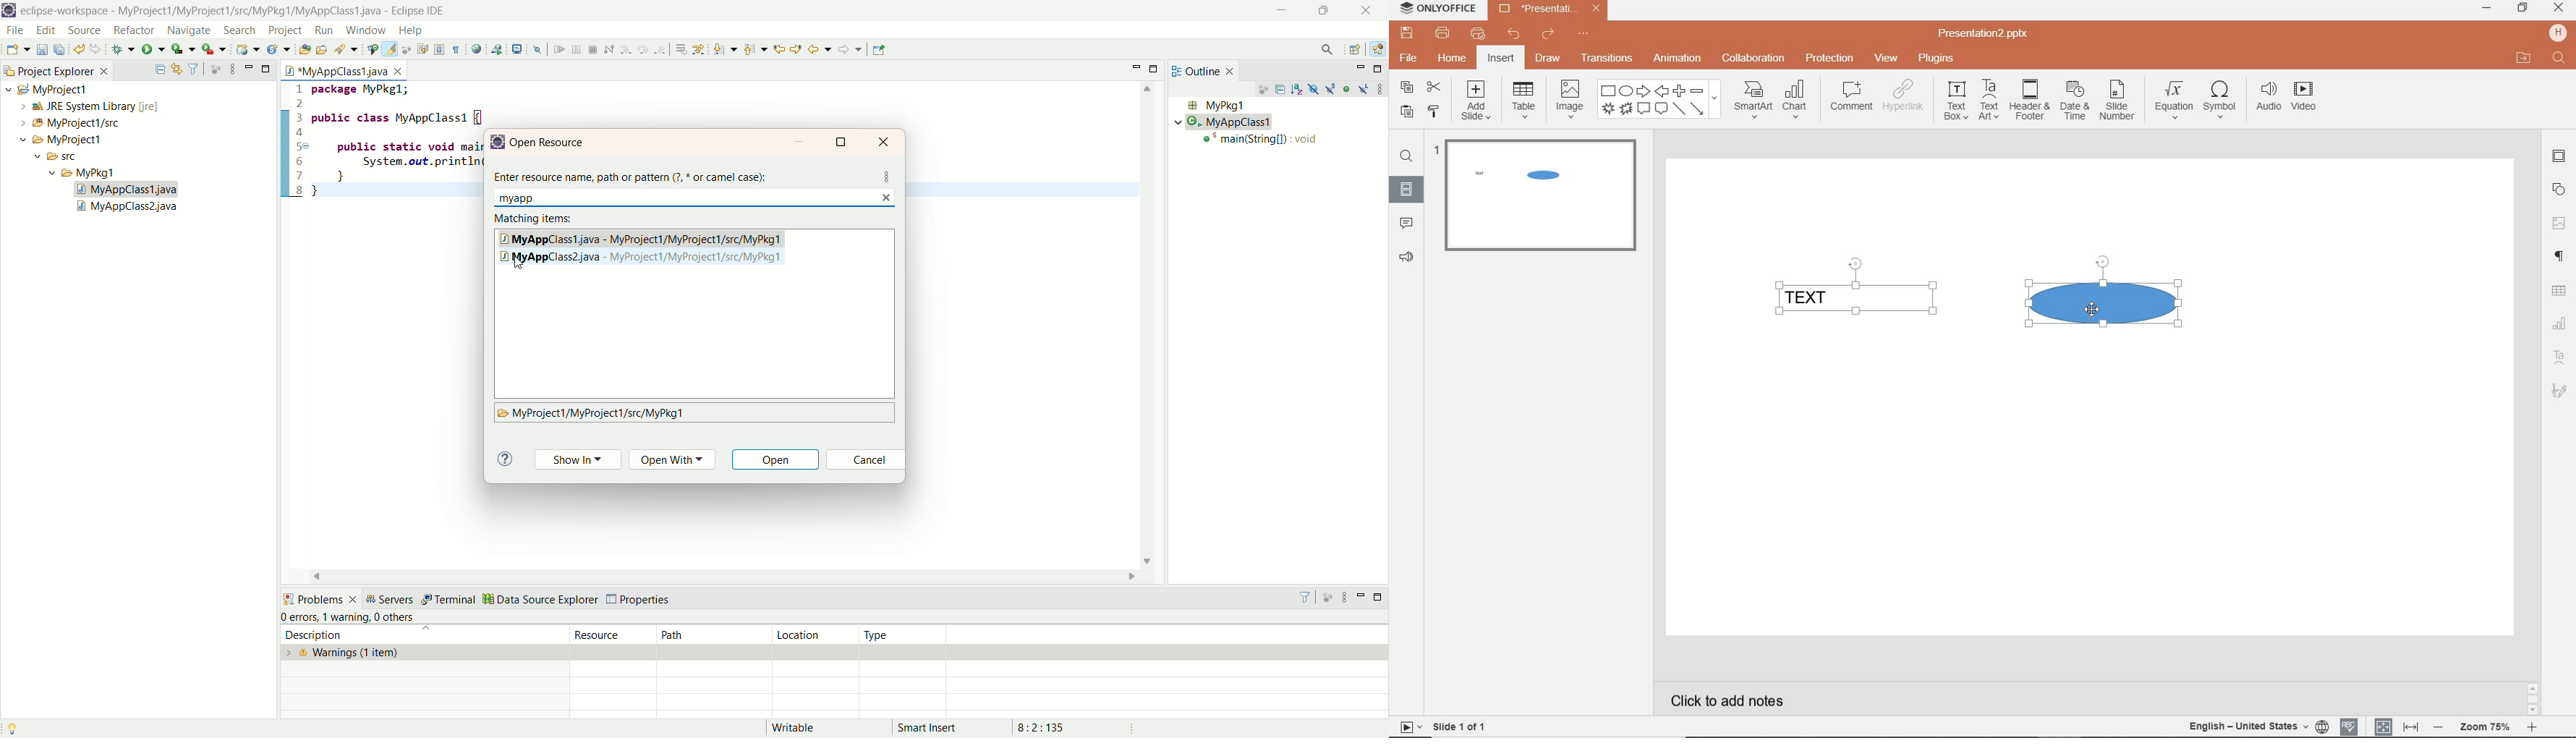 This screenshot has height=756, width=2576. I want to click on TEXT FIELD SELECTED, so click(1856, 289).